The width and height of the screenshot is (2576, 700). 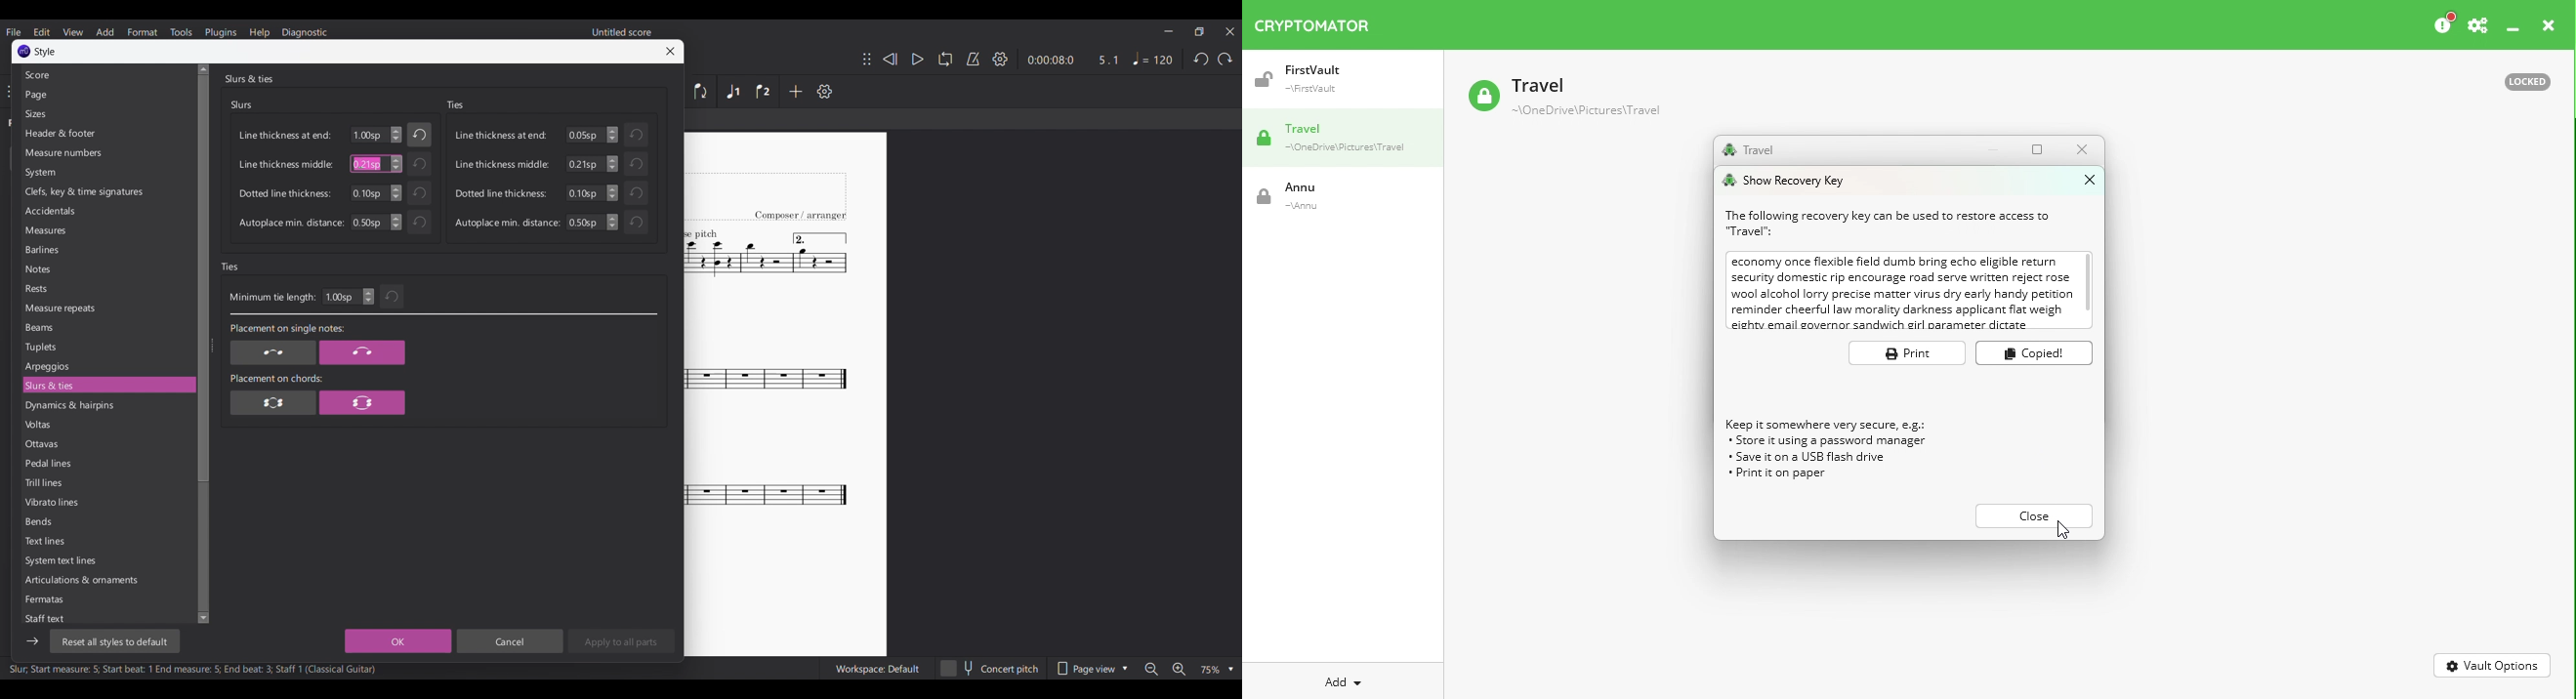 What do you see at coordinates (1049, 60) in the screenshot?
I see `Current duration` at bounding box center [1049, 60].